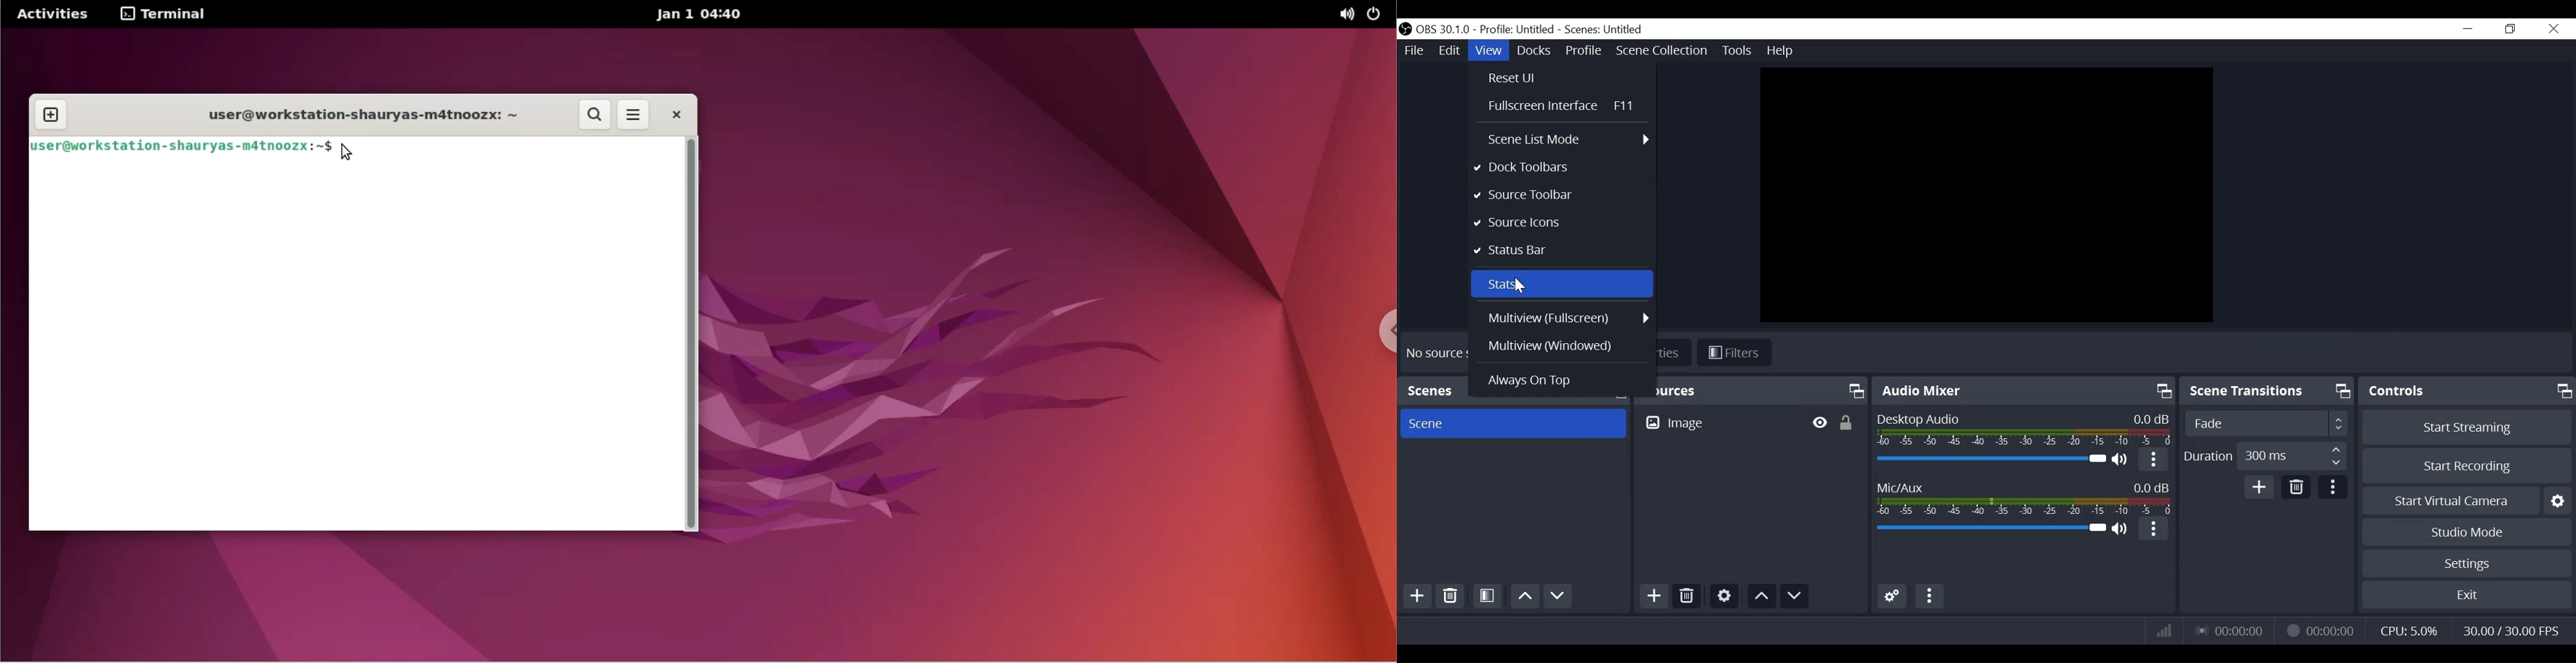 The width and height of the screenshot is (2576, 672). I want to click on Scene Transition, so click(2267, 391).